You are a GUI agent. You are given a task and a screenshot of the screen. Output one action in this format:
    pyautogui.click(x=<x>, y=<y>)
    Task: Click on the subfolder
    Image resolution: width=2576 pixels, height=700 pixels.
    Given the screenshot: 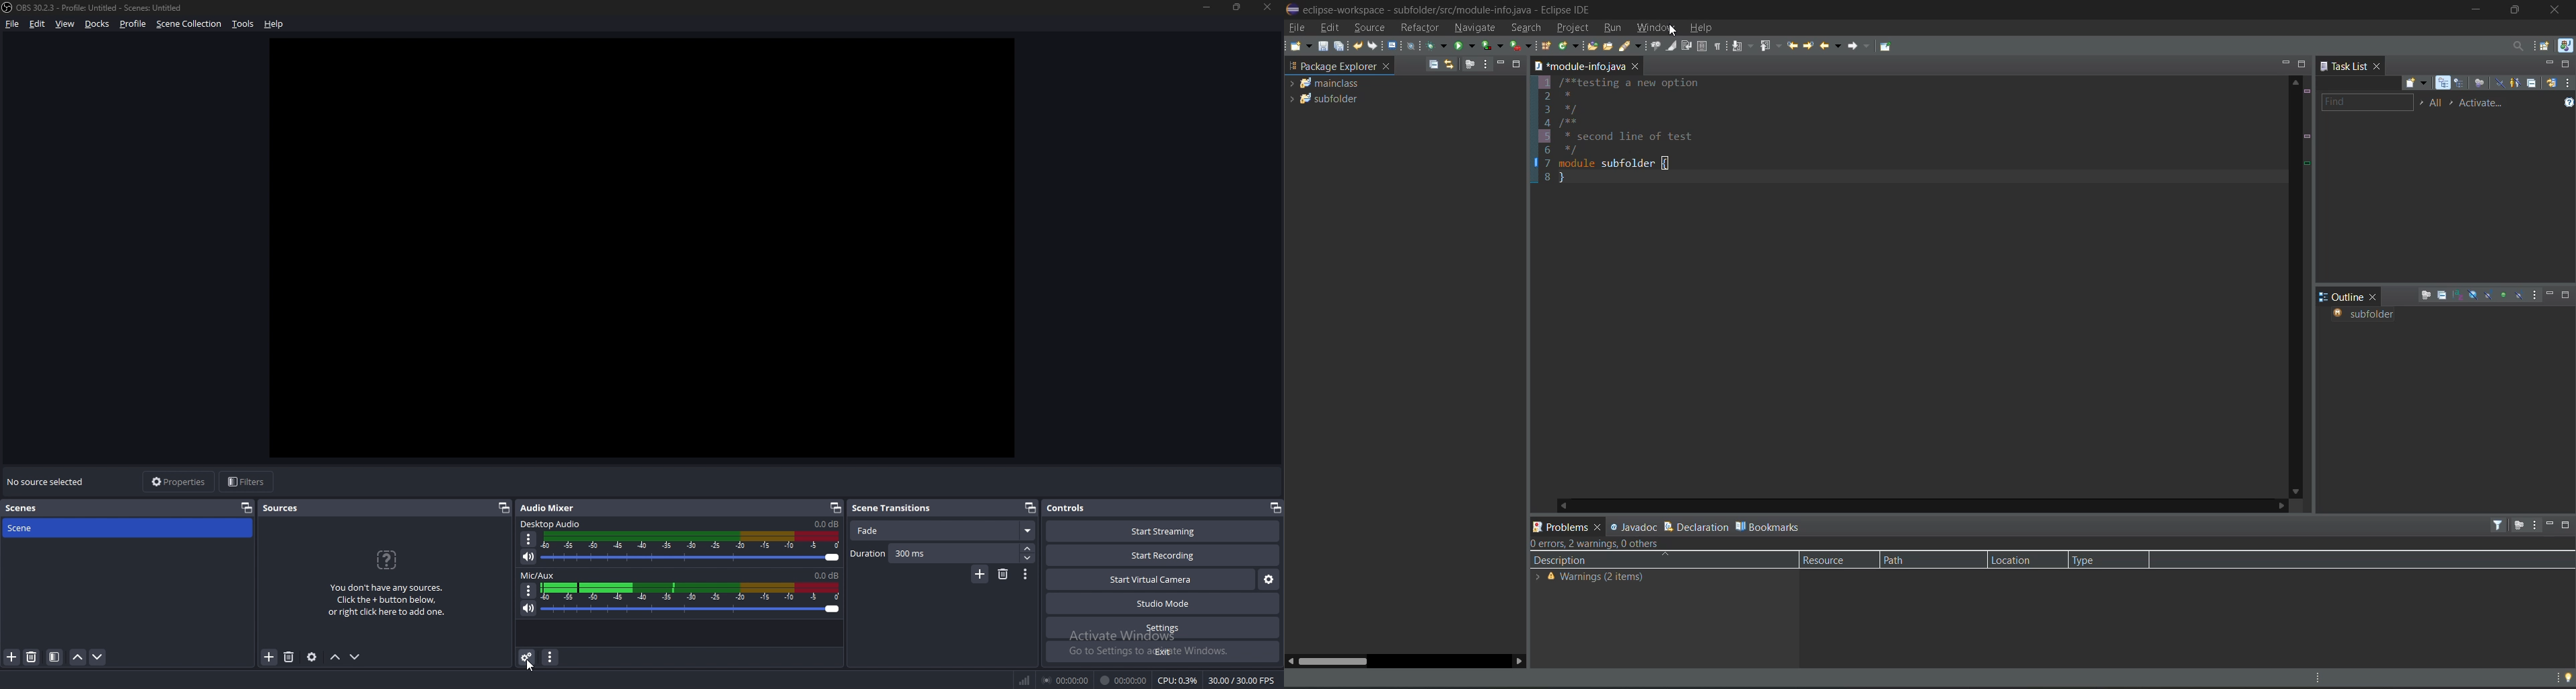 What is the action you would take?
    pyautogui.click(x=1336, y=104)
    